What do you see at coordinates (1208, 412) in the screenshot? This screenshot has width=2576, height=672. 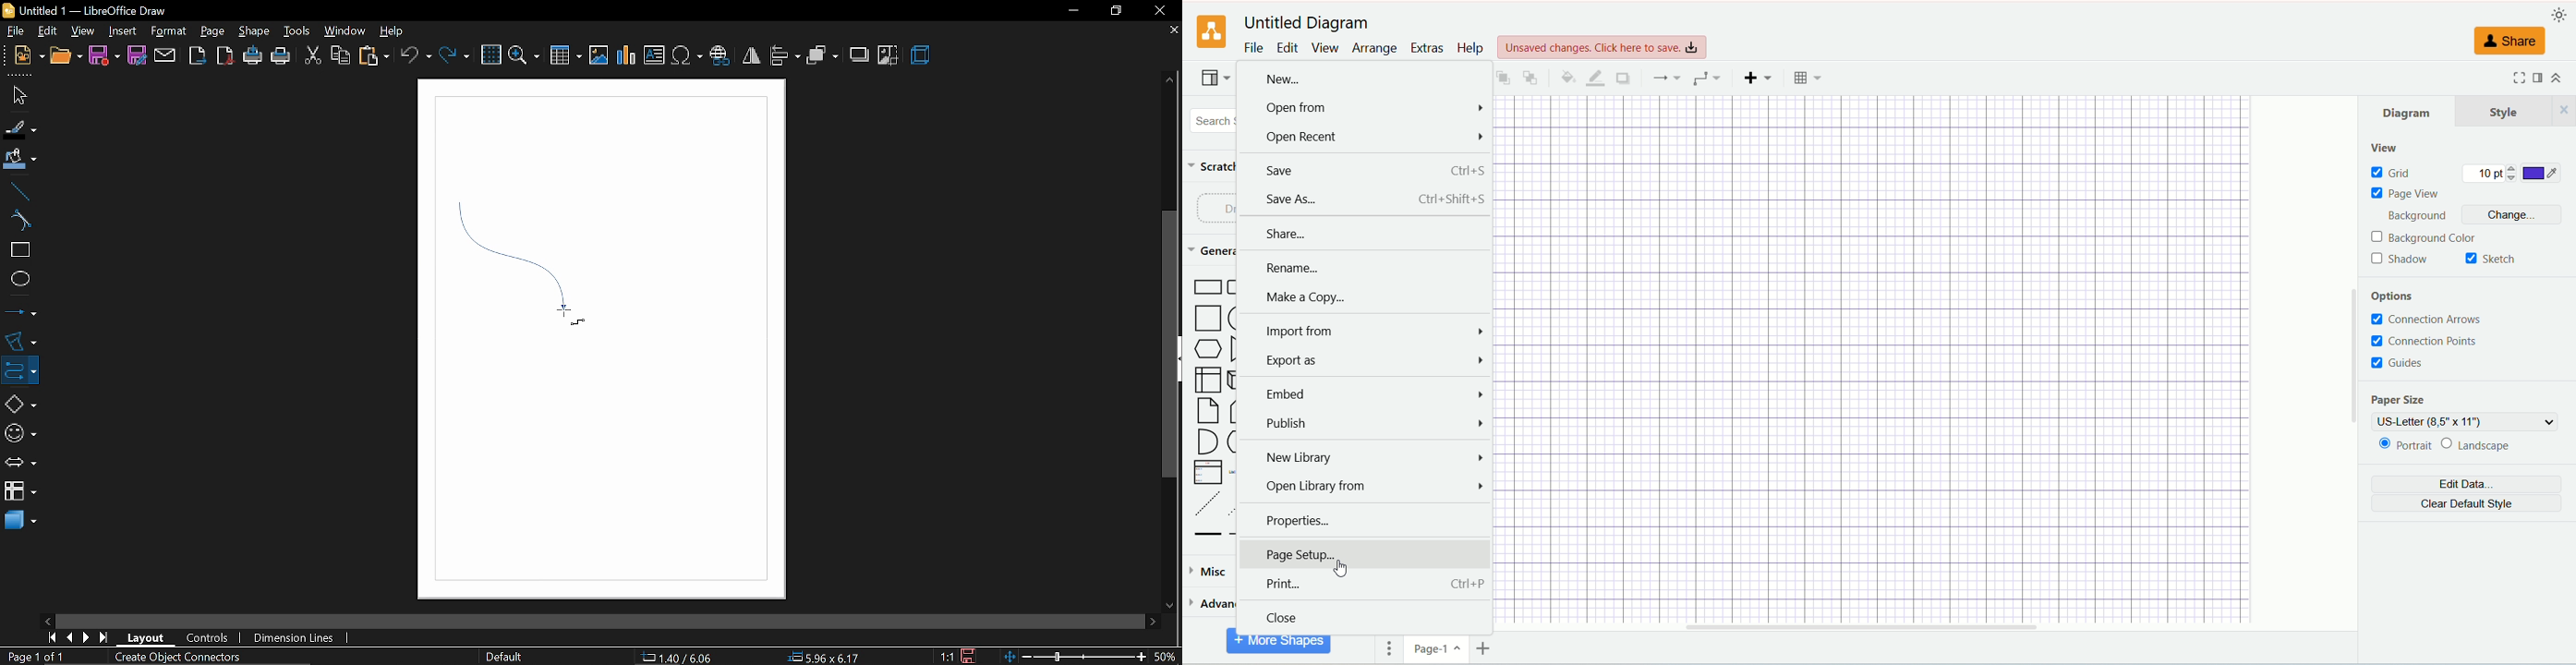 I see `Note` at bounding box center [1208, 412].